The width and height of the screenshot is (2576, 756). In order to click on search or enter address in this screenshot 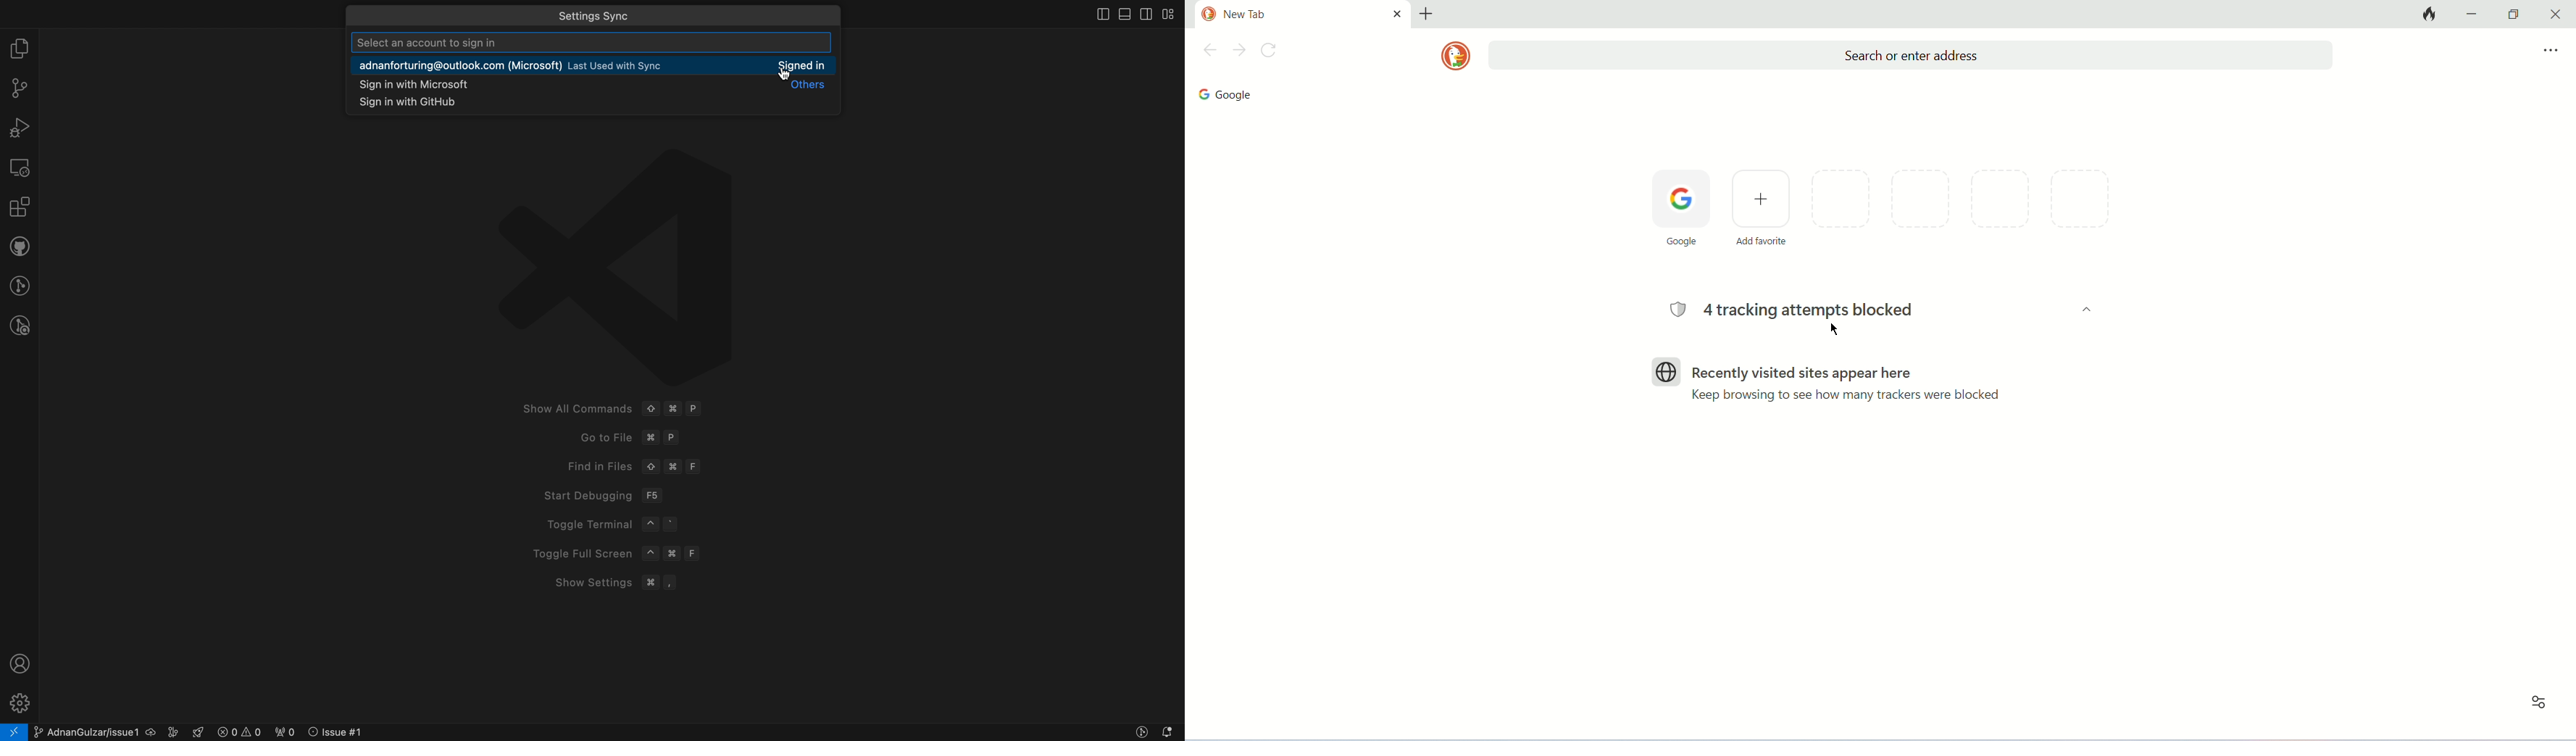, I will do `click(1910, 56)`.